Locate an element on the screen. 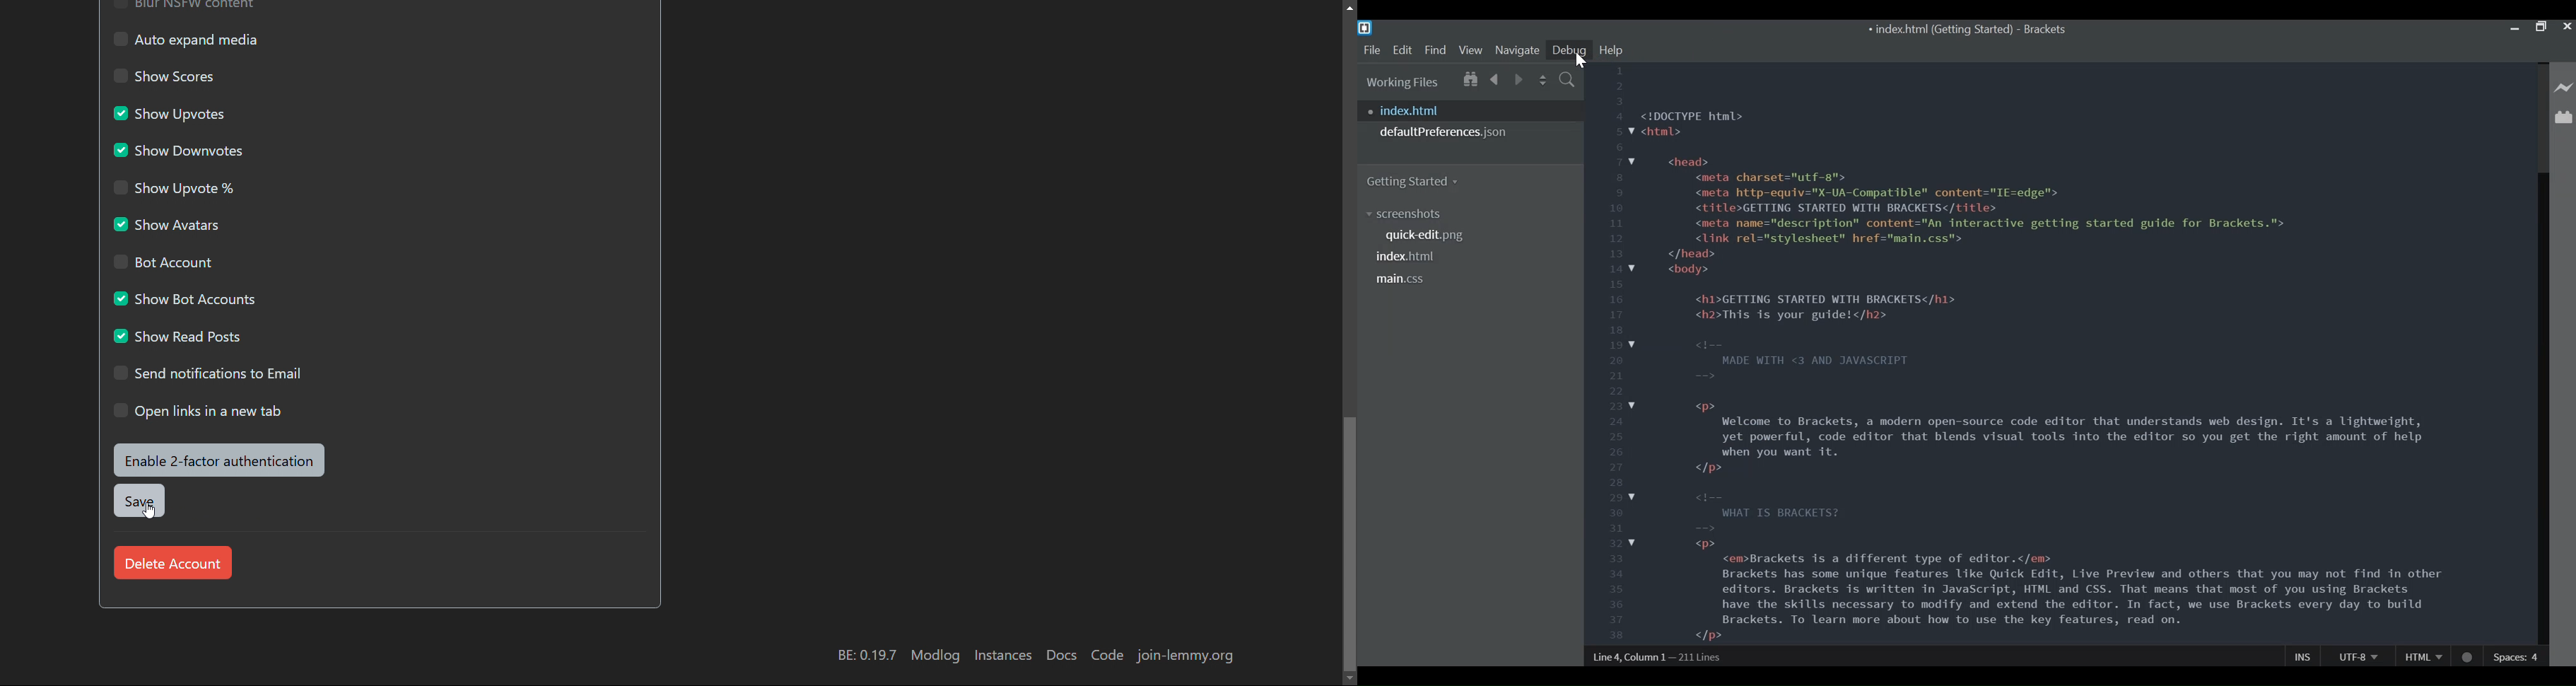 The image size is (2576, 700). HTML is located at coordinates (2423, 656).